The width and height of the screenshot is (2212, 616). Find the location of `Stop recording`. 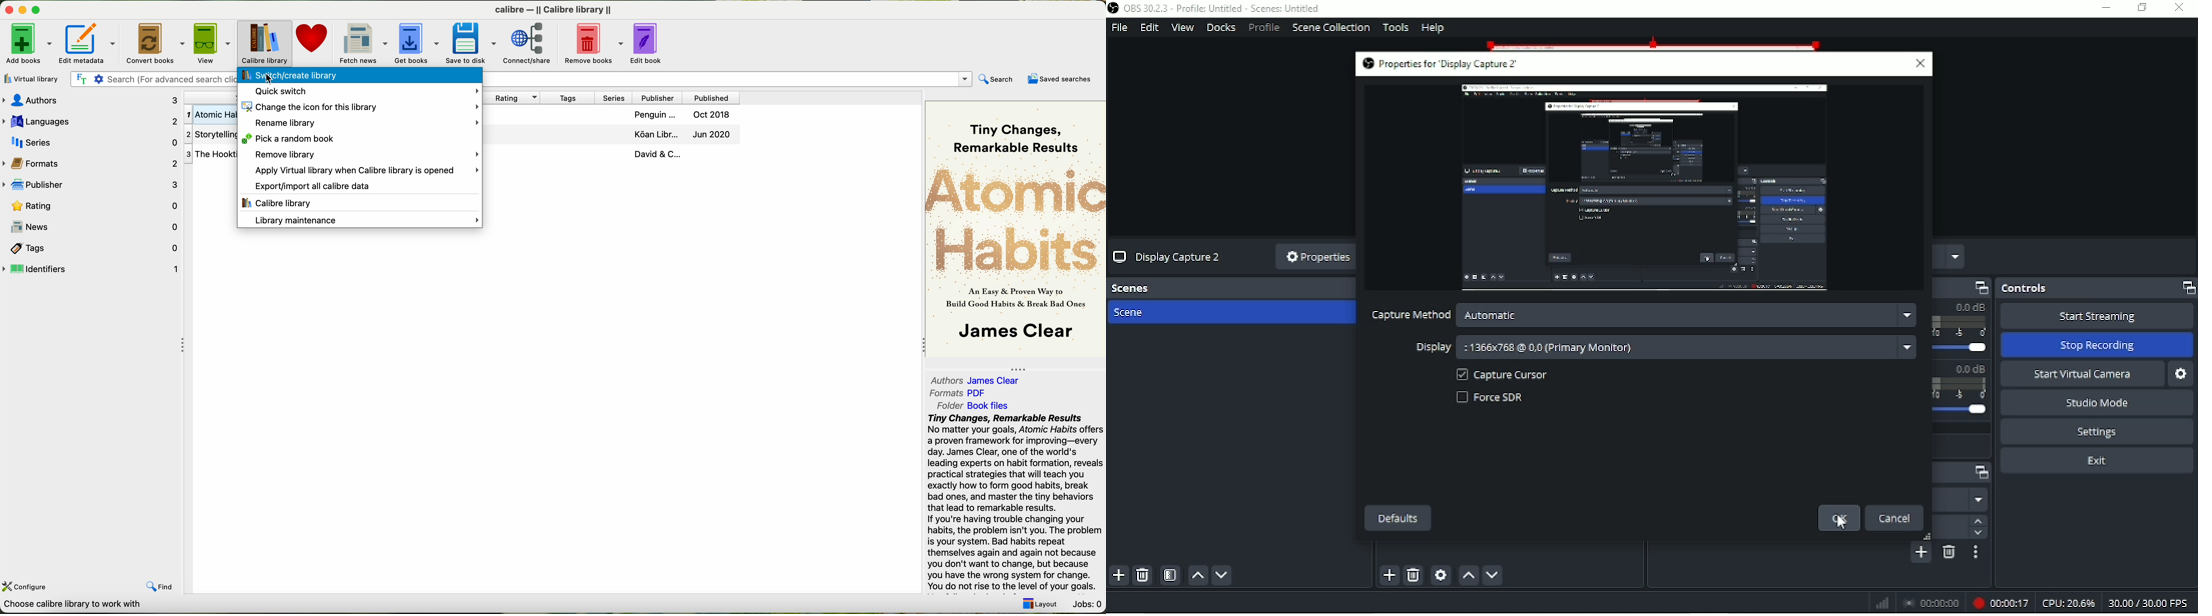

Stop recording is located at coordinates (2098, 345).